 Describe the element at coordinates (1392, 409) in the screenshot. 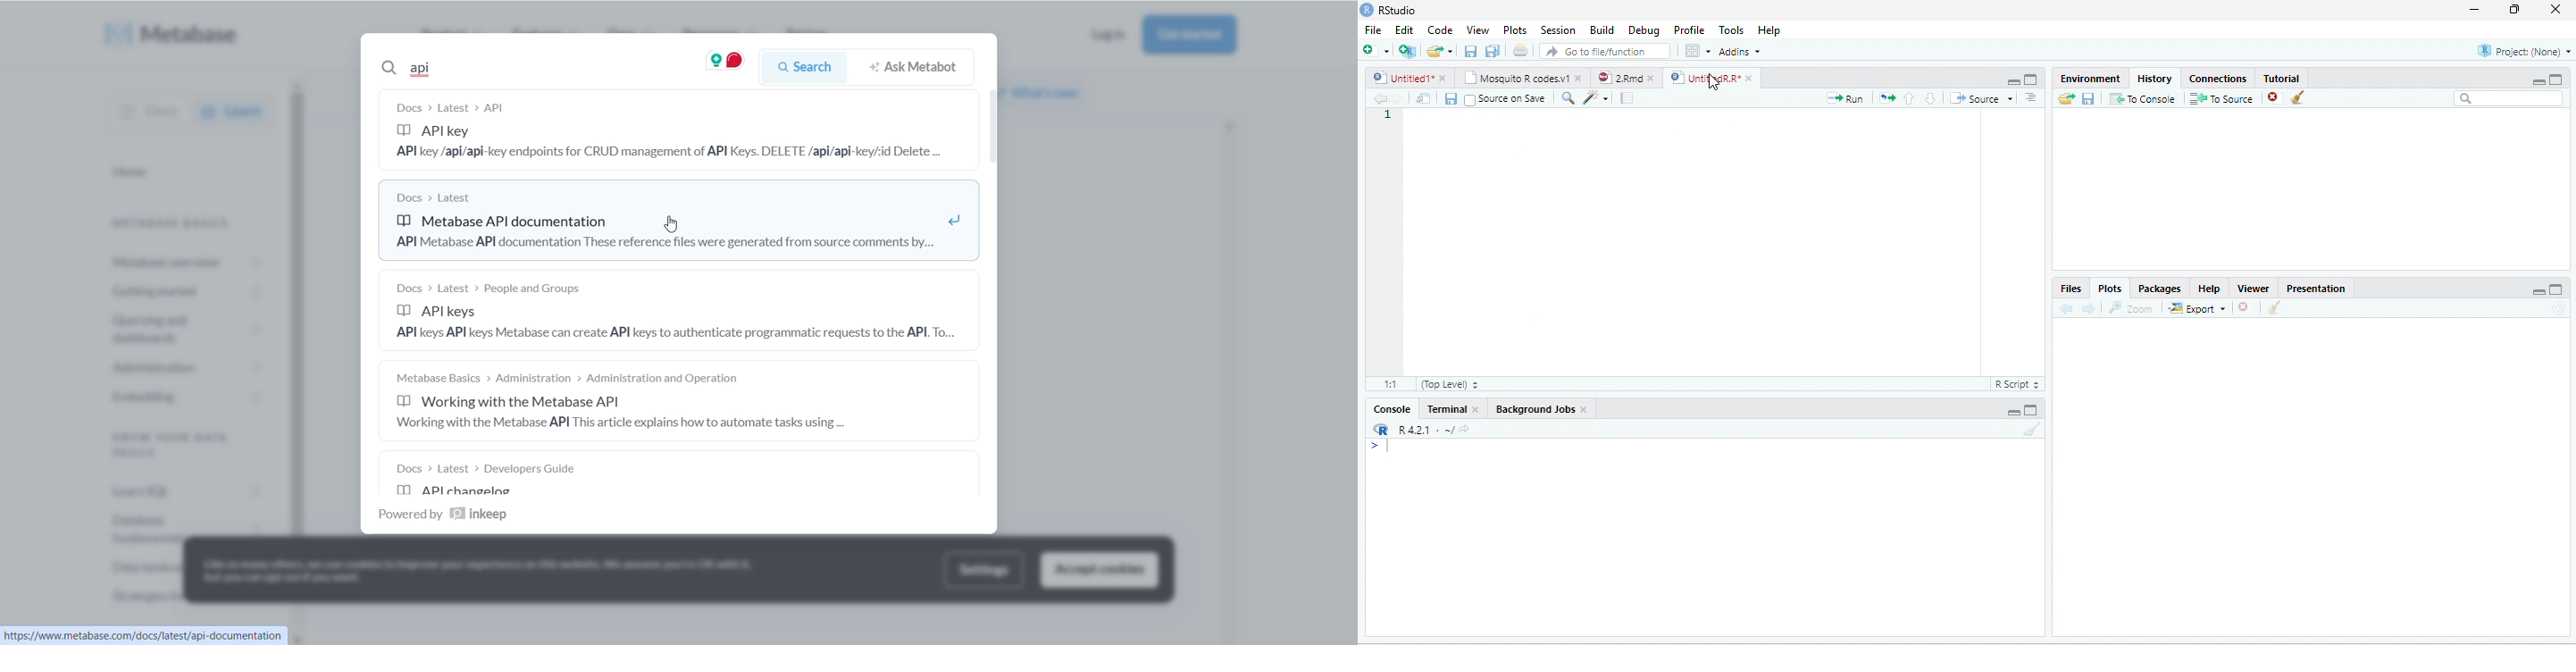

I see `Console` at that location.